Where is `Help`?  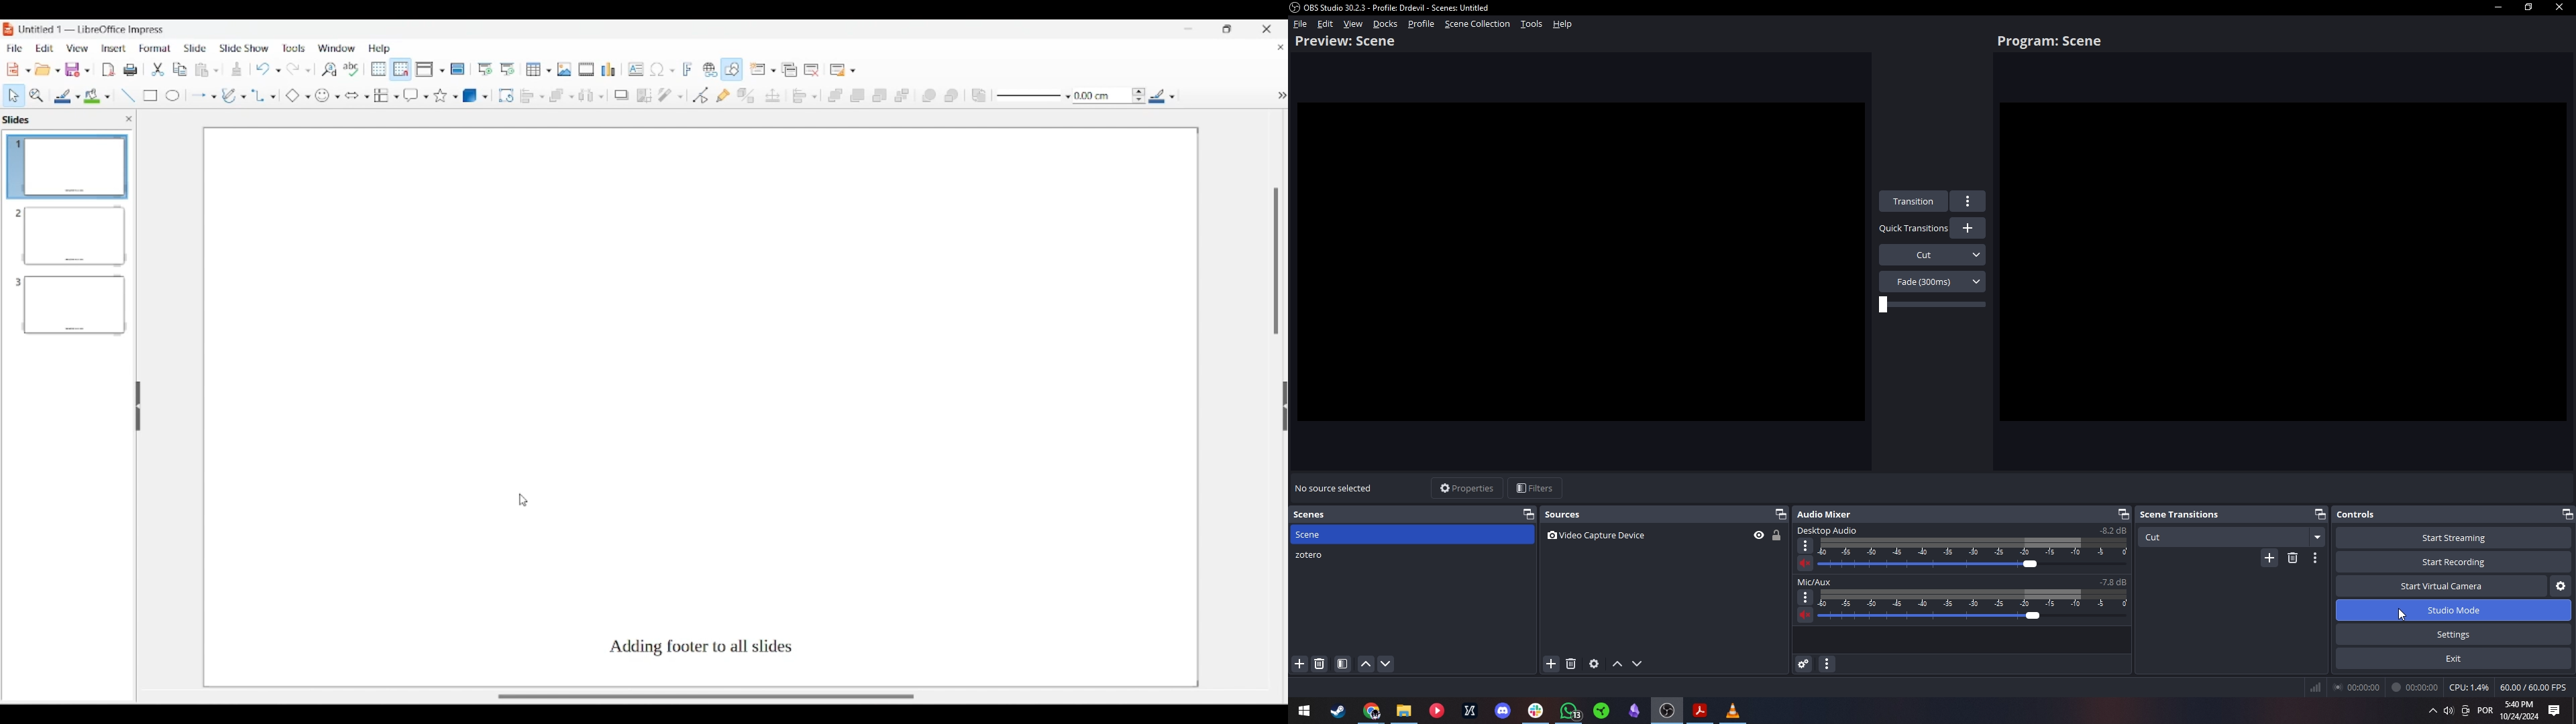 Help is located at coordinates (1564, 23).